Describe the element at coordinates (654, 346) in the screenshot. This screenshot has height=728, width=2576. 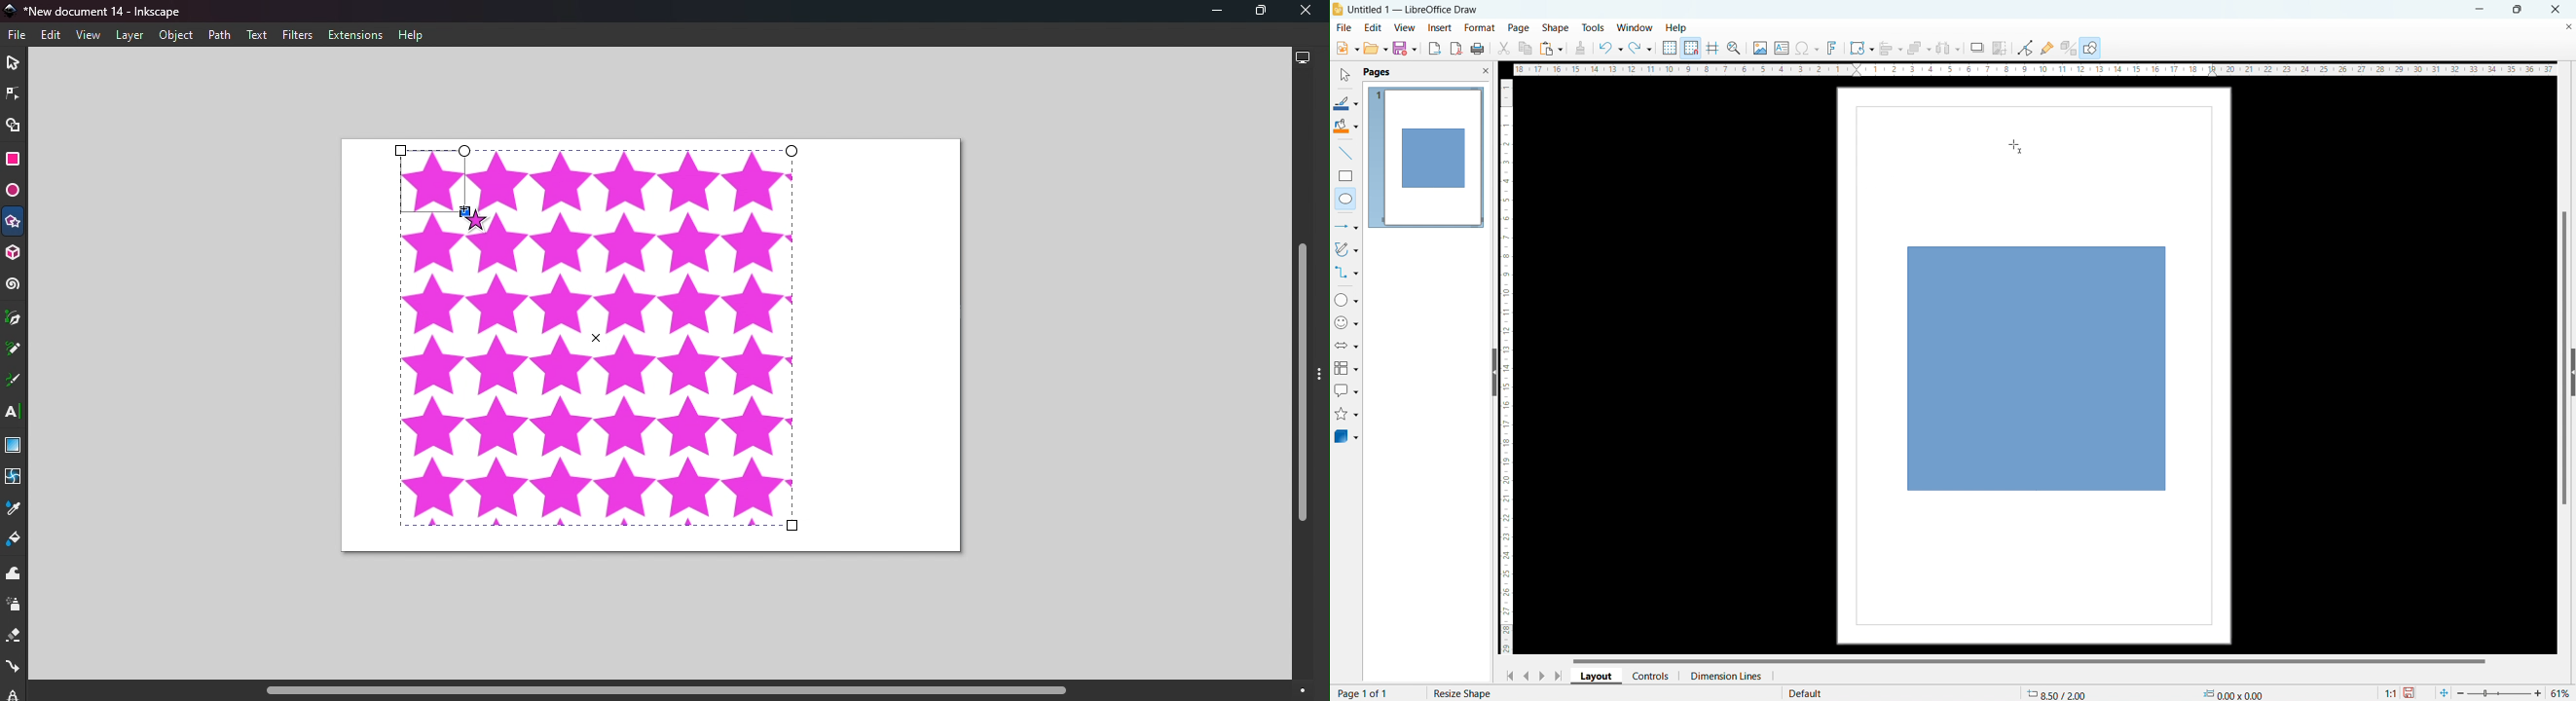
I see `Canvas` at that location.